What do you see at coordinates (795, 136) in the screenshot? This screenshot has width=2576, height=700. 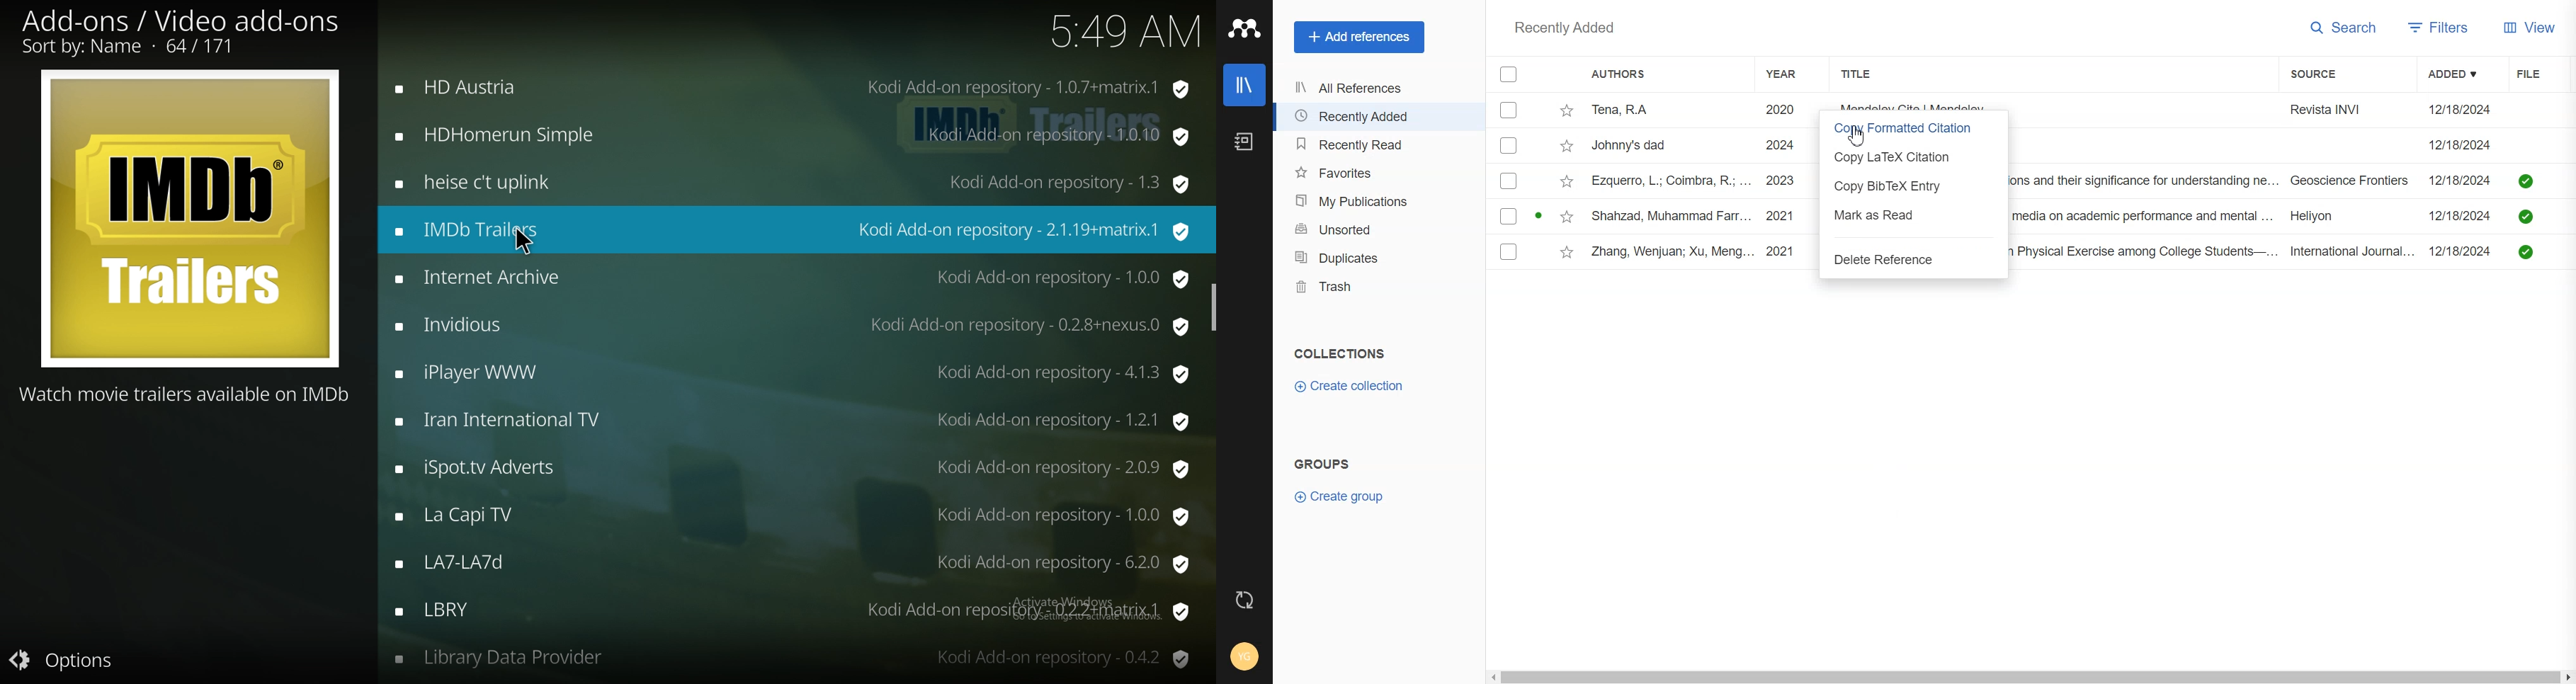 I see `add on` at bounding box center [795, 136].